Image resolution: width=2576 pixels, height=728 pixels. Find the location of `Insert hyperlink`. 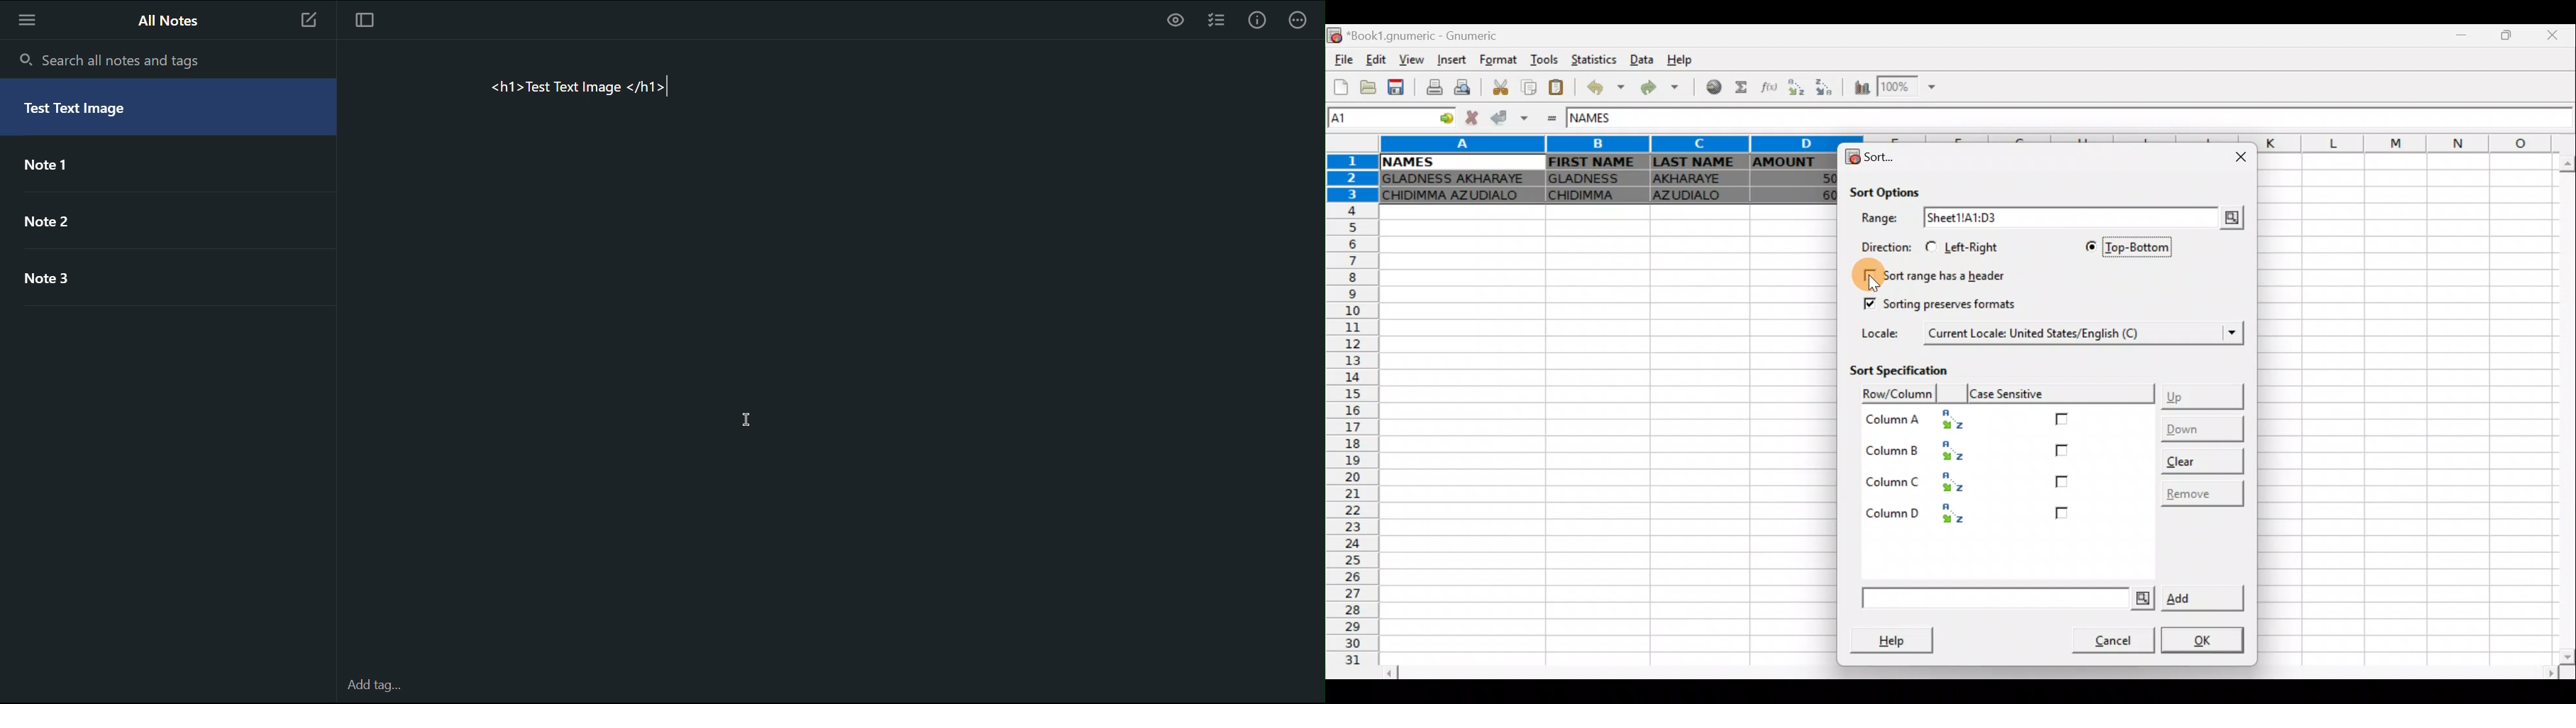

Insert hyperlink is located at coordinates (1715, 86).